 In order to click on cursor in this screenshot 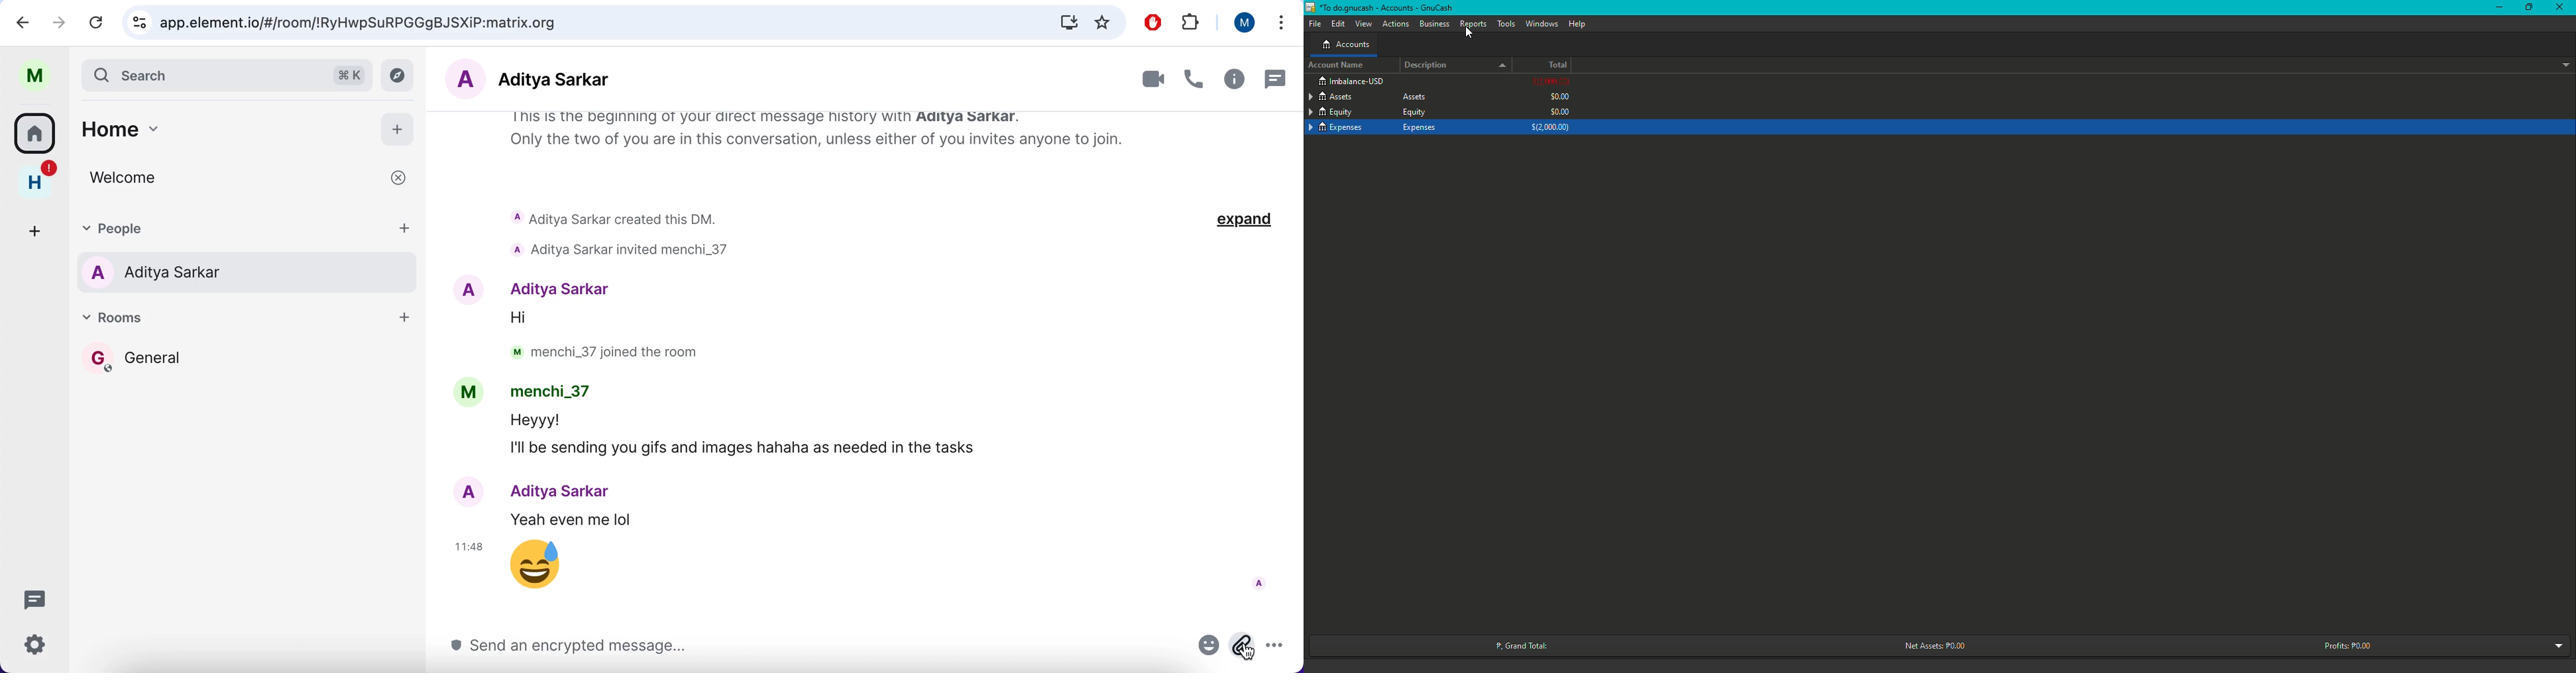, I will do `click(1247, 652)`.